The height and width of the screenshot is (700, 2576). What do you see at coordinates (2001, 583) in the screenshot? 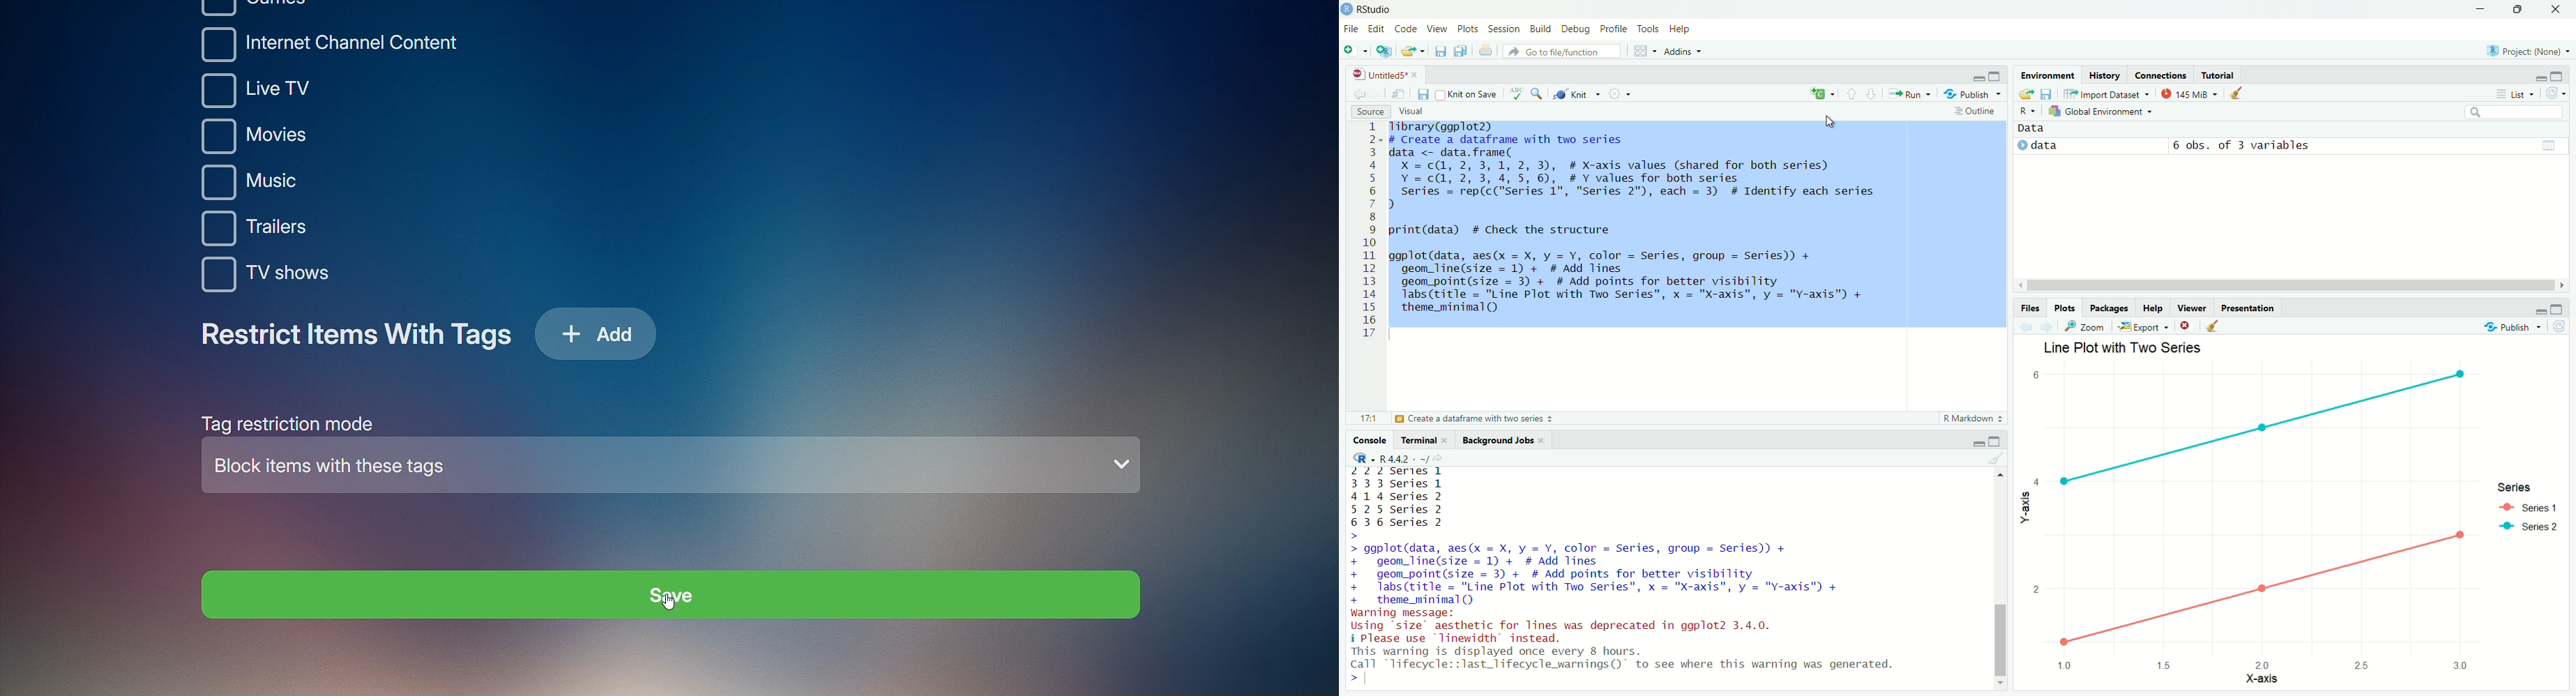
I see `Scrollbar ` at bounding box center [2001, 583].